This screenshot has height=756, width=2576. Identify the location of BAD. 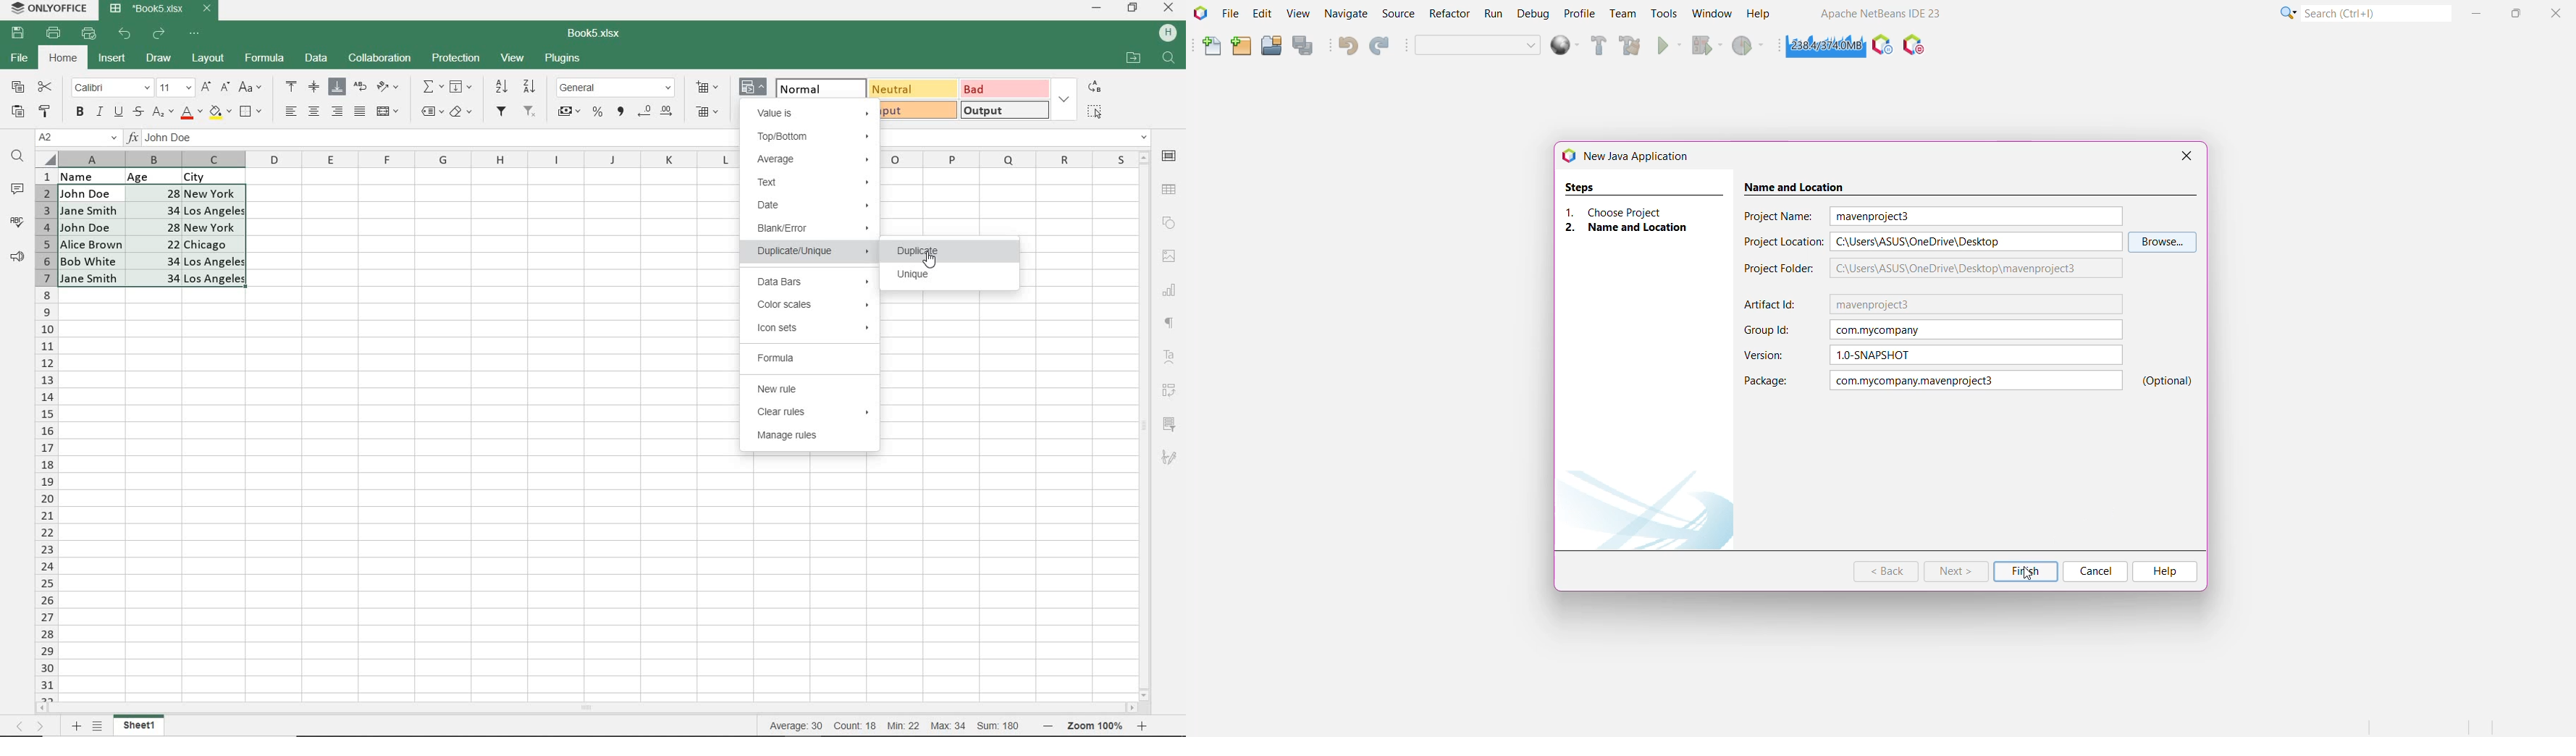
(1003, 88).